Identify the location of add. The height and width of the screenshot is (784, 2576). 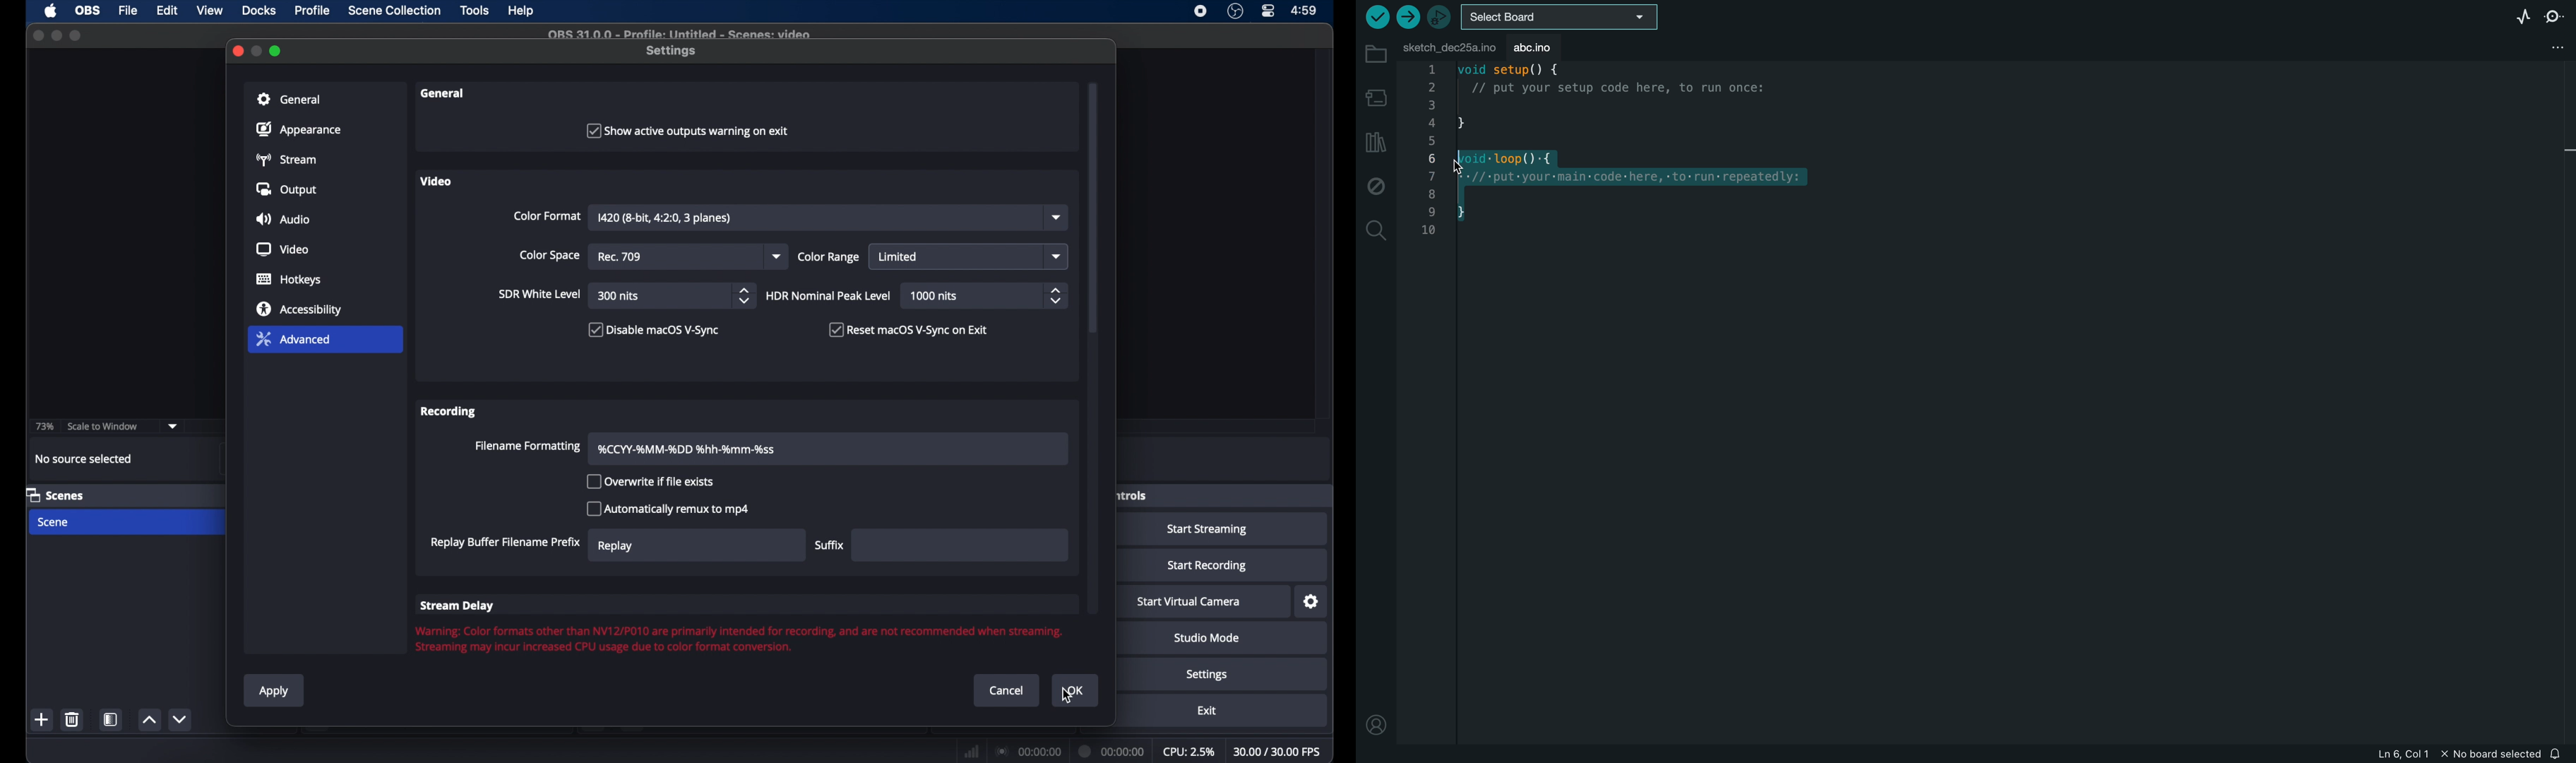
(42, 719).